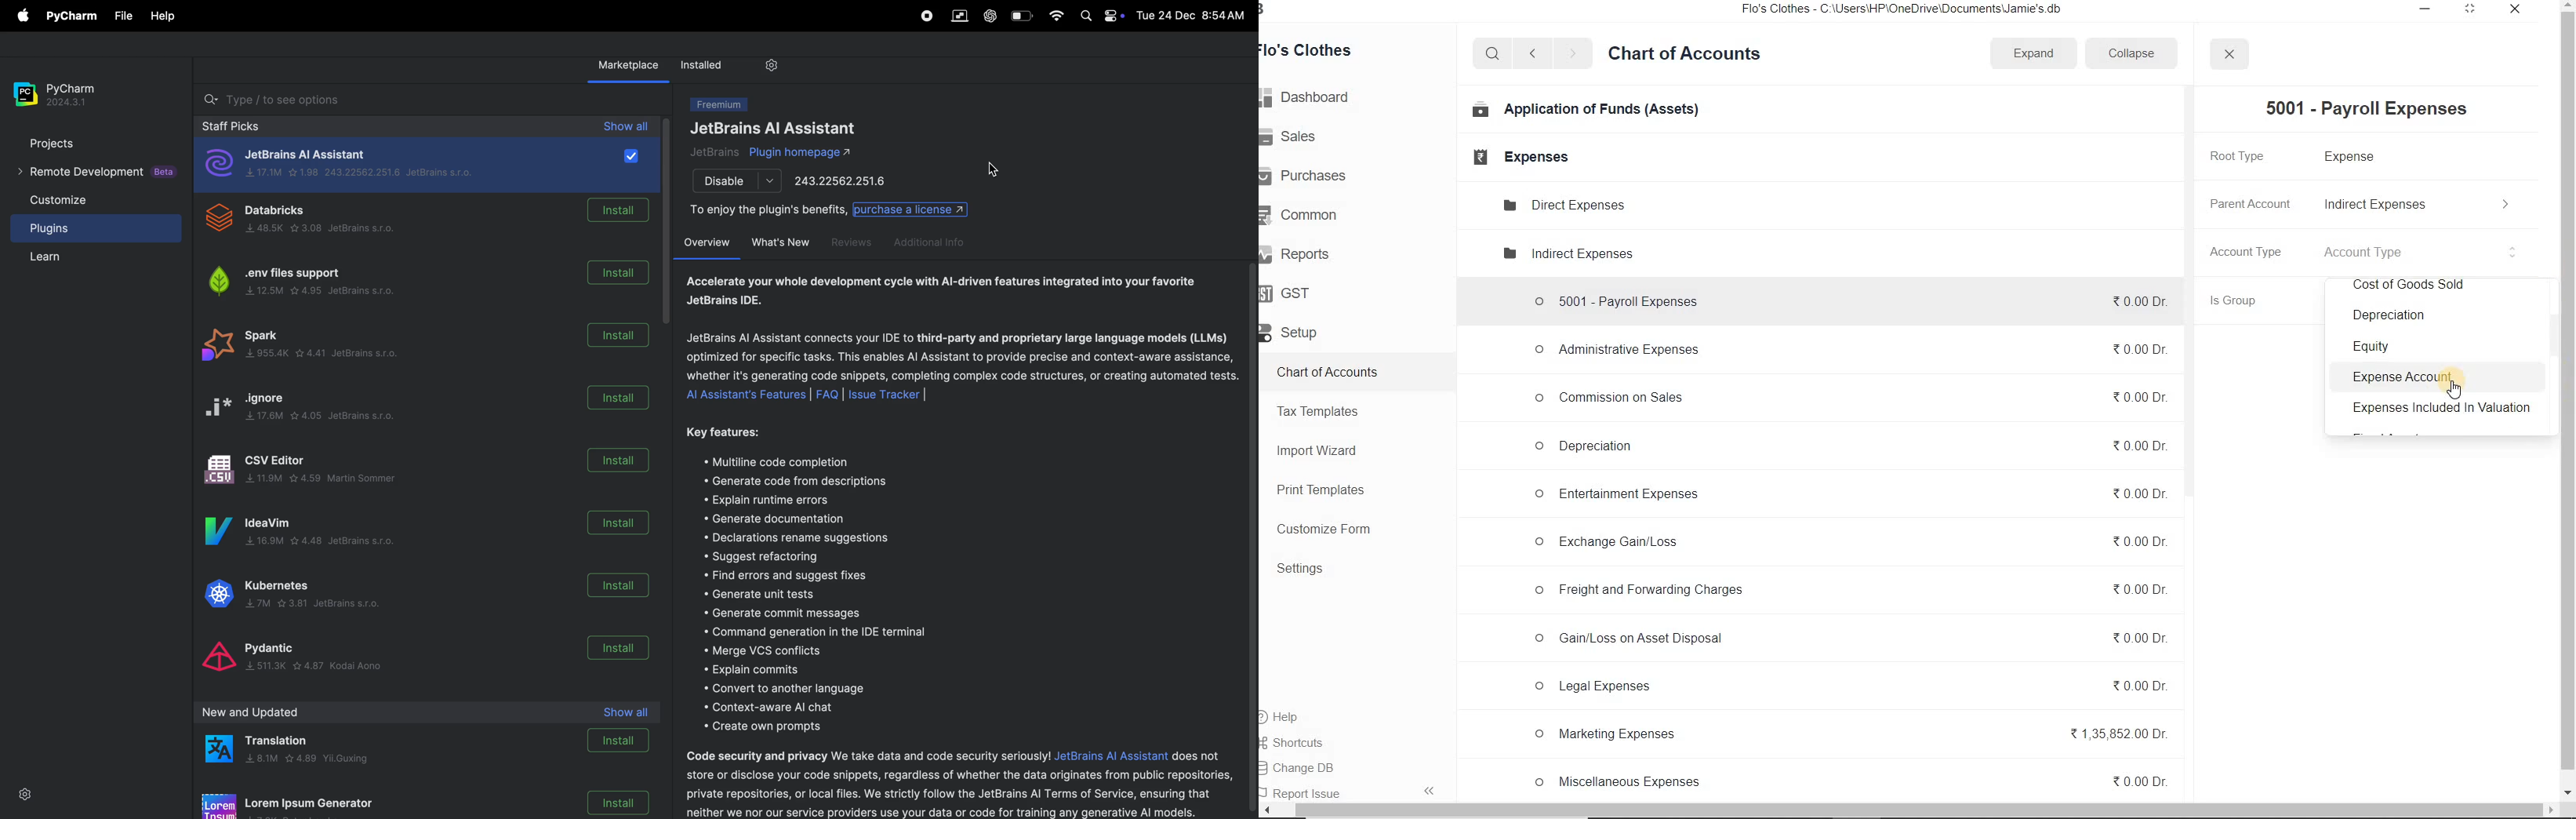  Describe the element at coordinates (785, 152) in the screenshot. I see `plugins ai ` at that location.